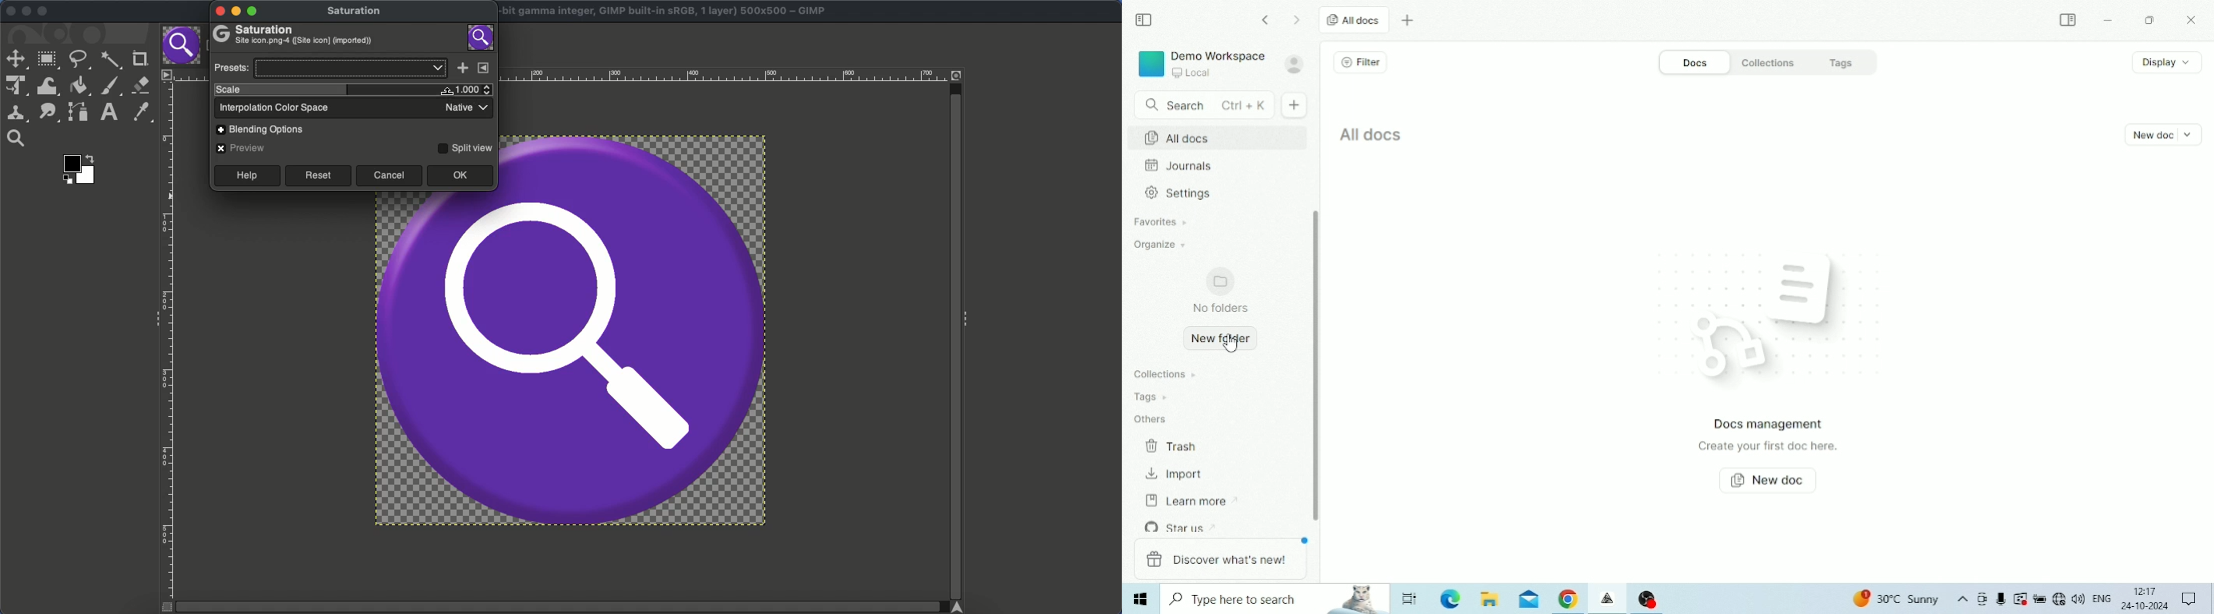 This screenshot has width=2240, height=616. I want to click on Demo Workspace, so click(1201, 64).